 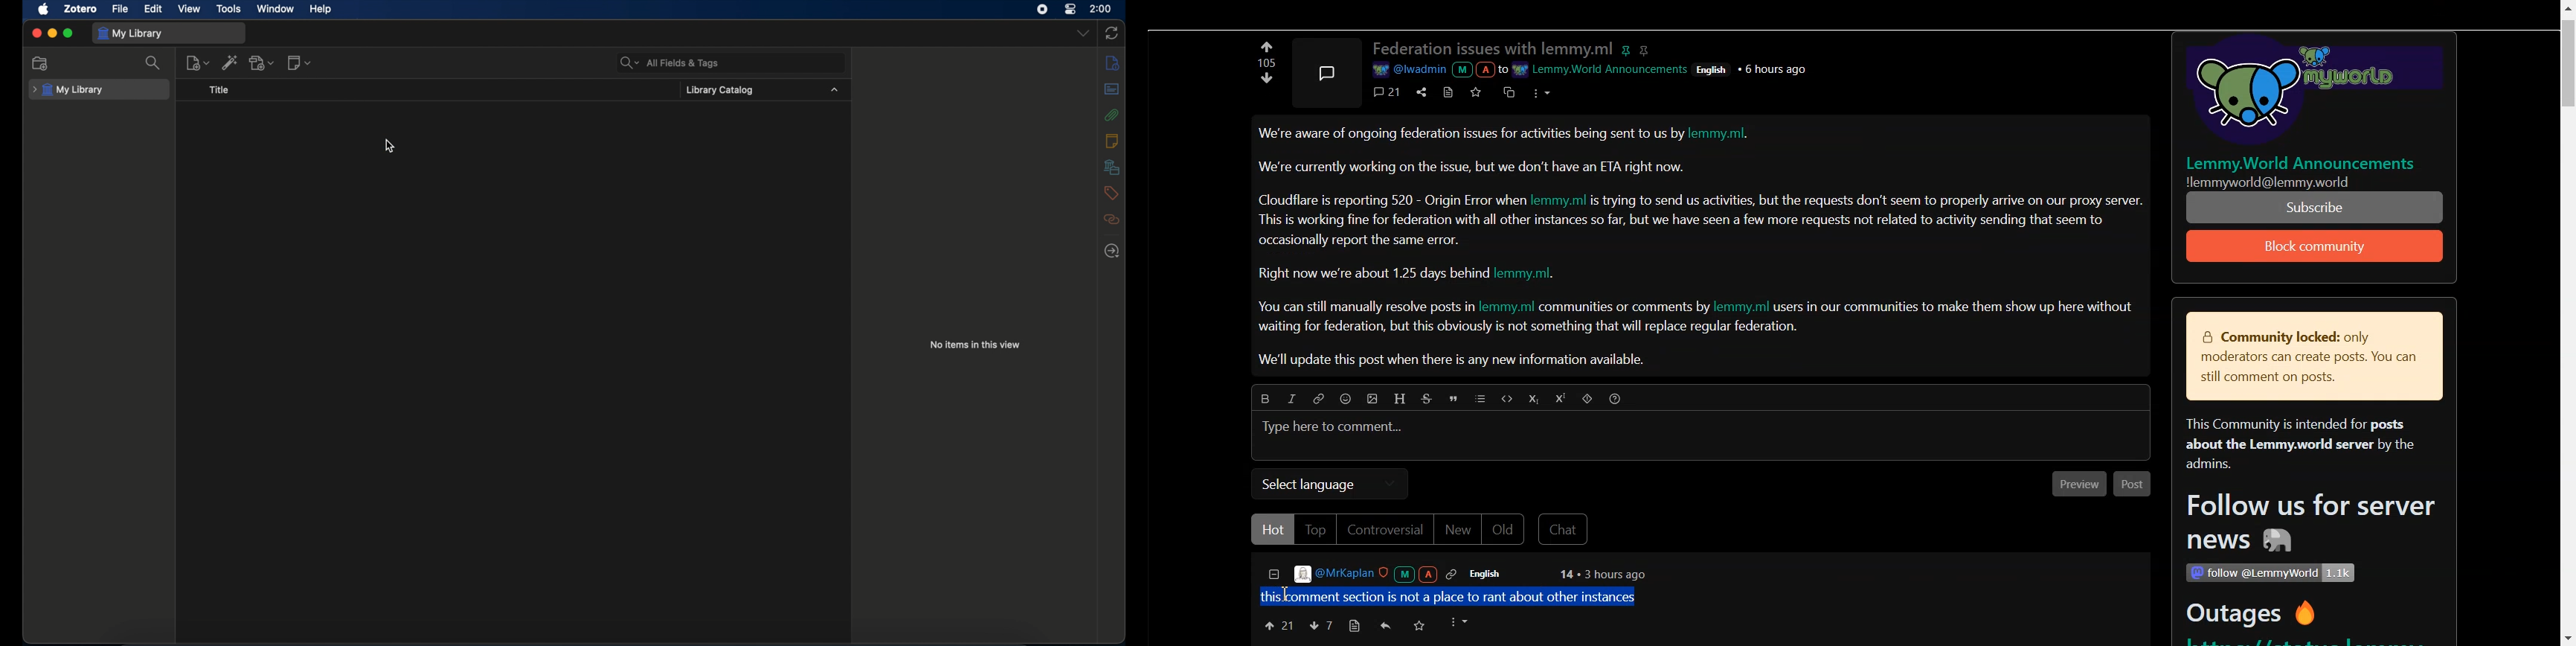 What do you see at coordinates (1506, 307) in the screenshot?
I see `lemmy.ml` at bounding box center [1506, 307].